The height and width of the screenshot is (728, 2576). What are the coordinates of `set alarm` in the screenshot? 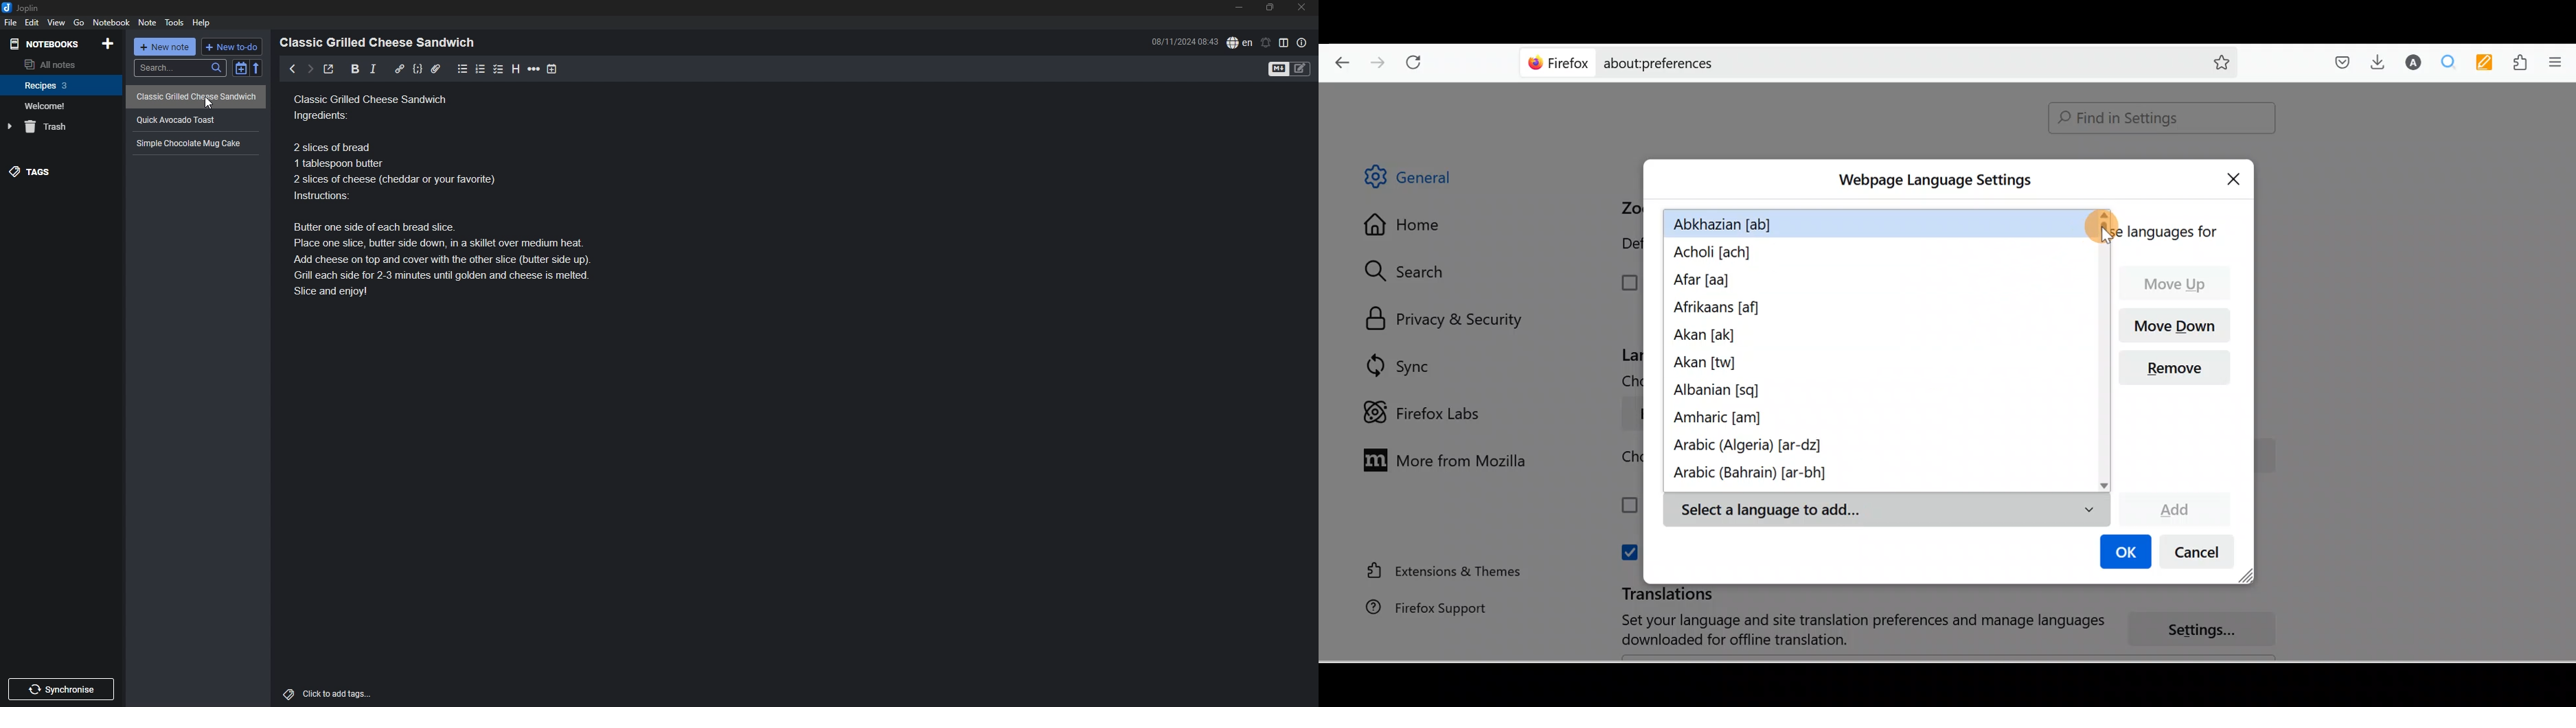 It's located at (1266, 42).